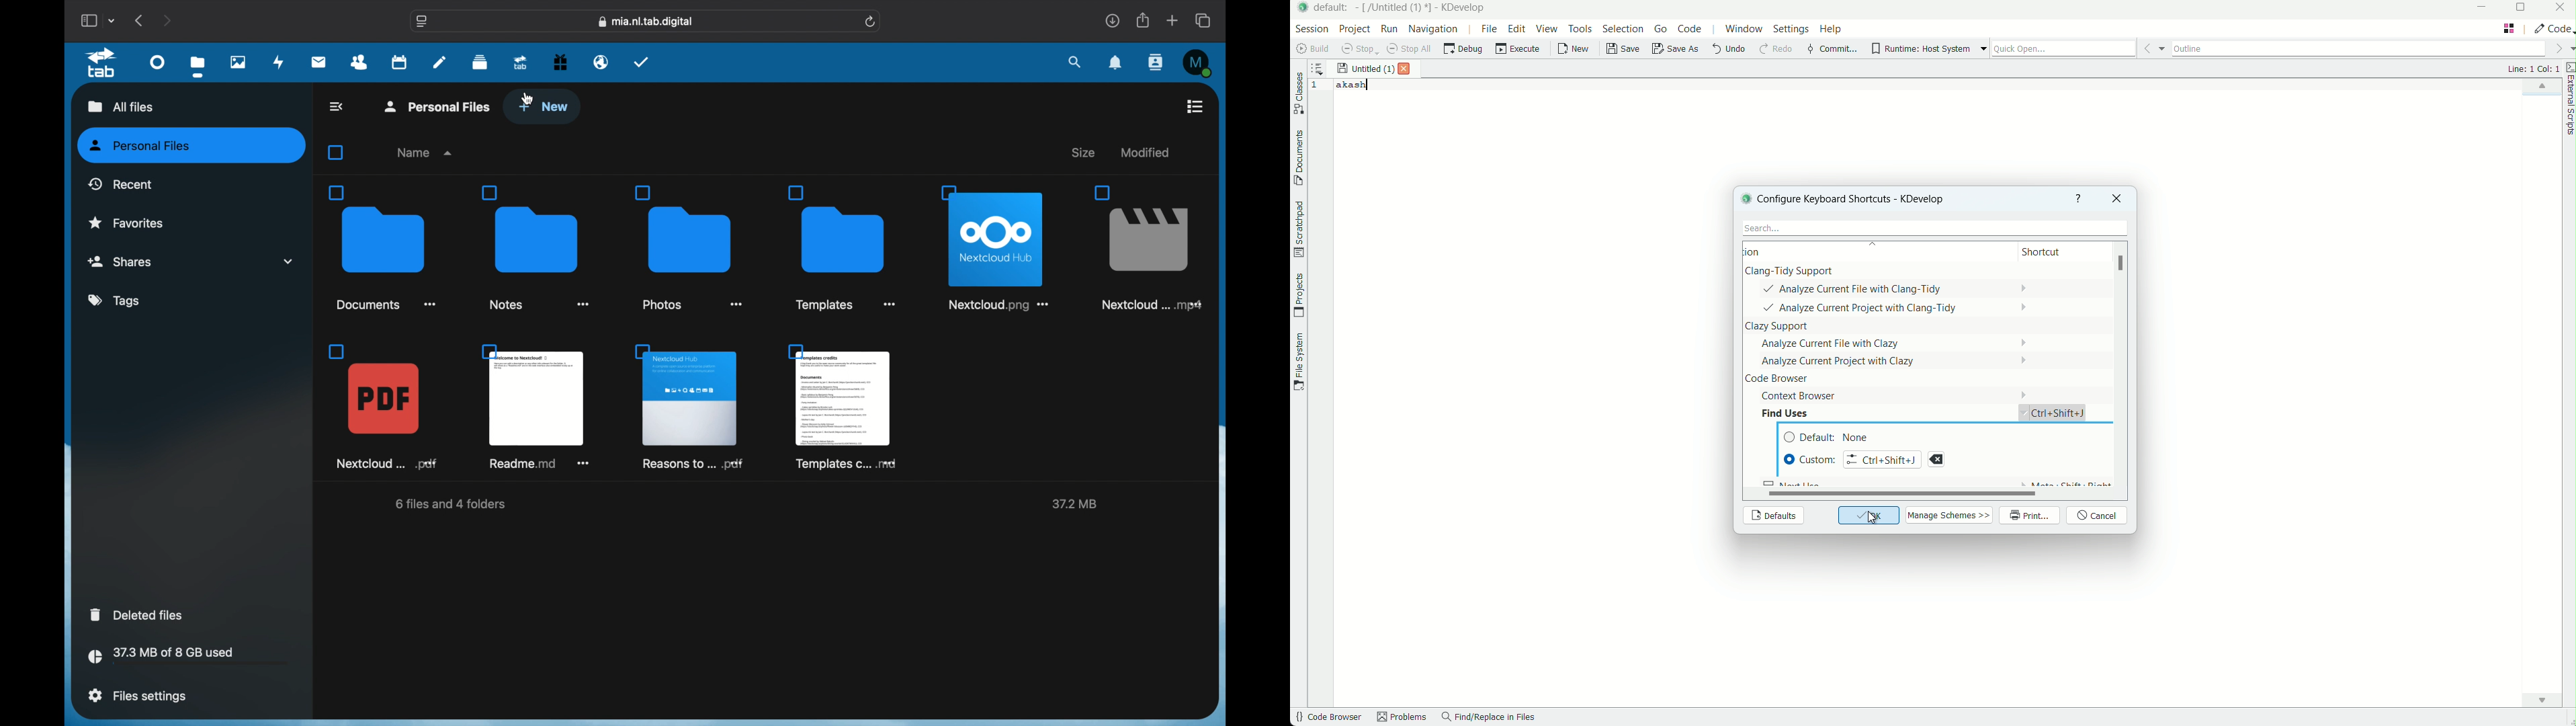 The height and width of the screenshot is (728, 2576). I want to click on activity, so click(279, 63).